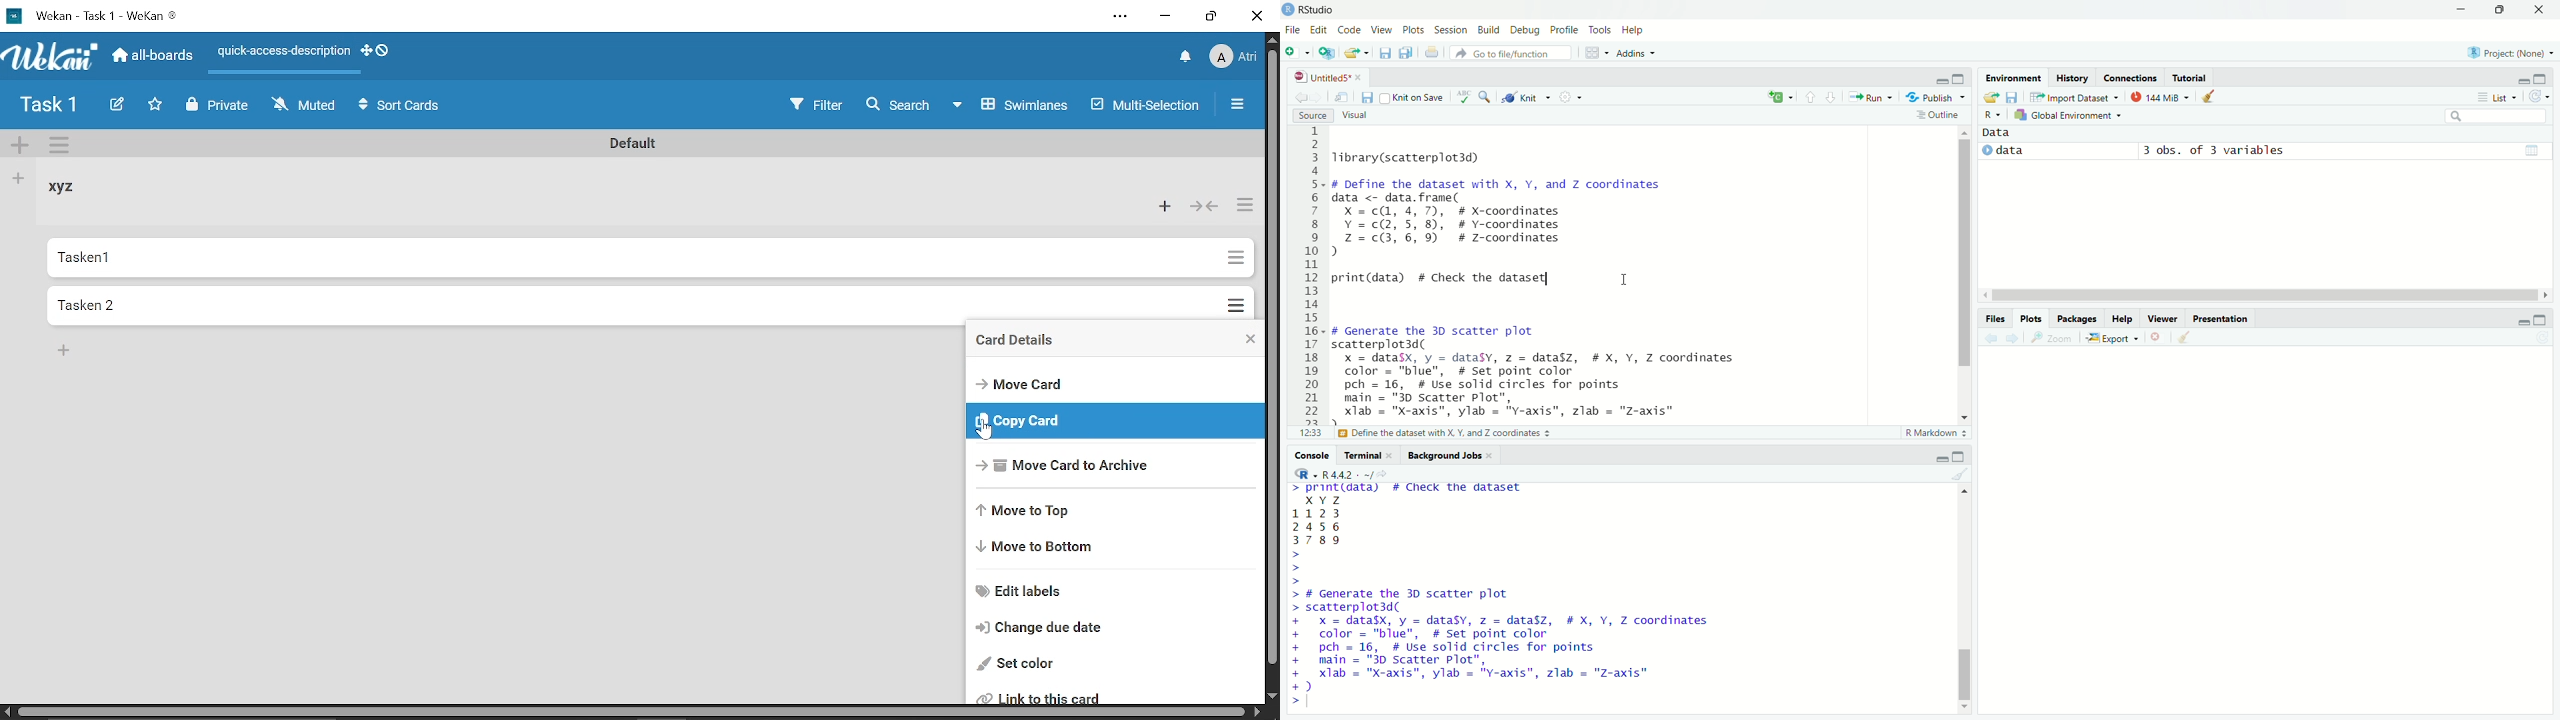 The image size is (2576, 728). Describe the element at coordinates (1321, 9) in the screenshot. I see `RStudio` at that location.